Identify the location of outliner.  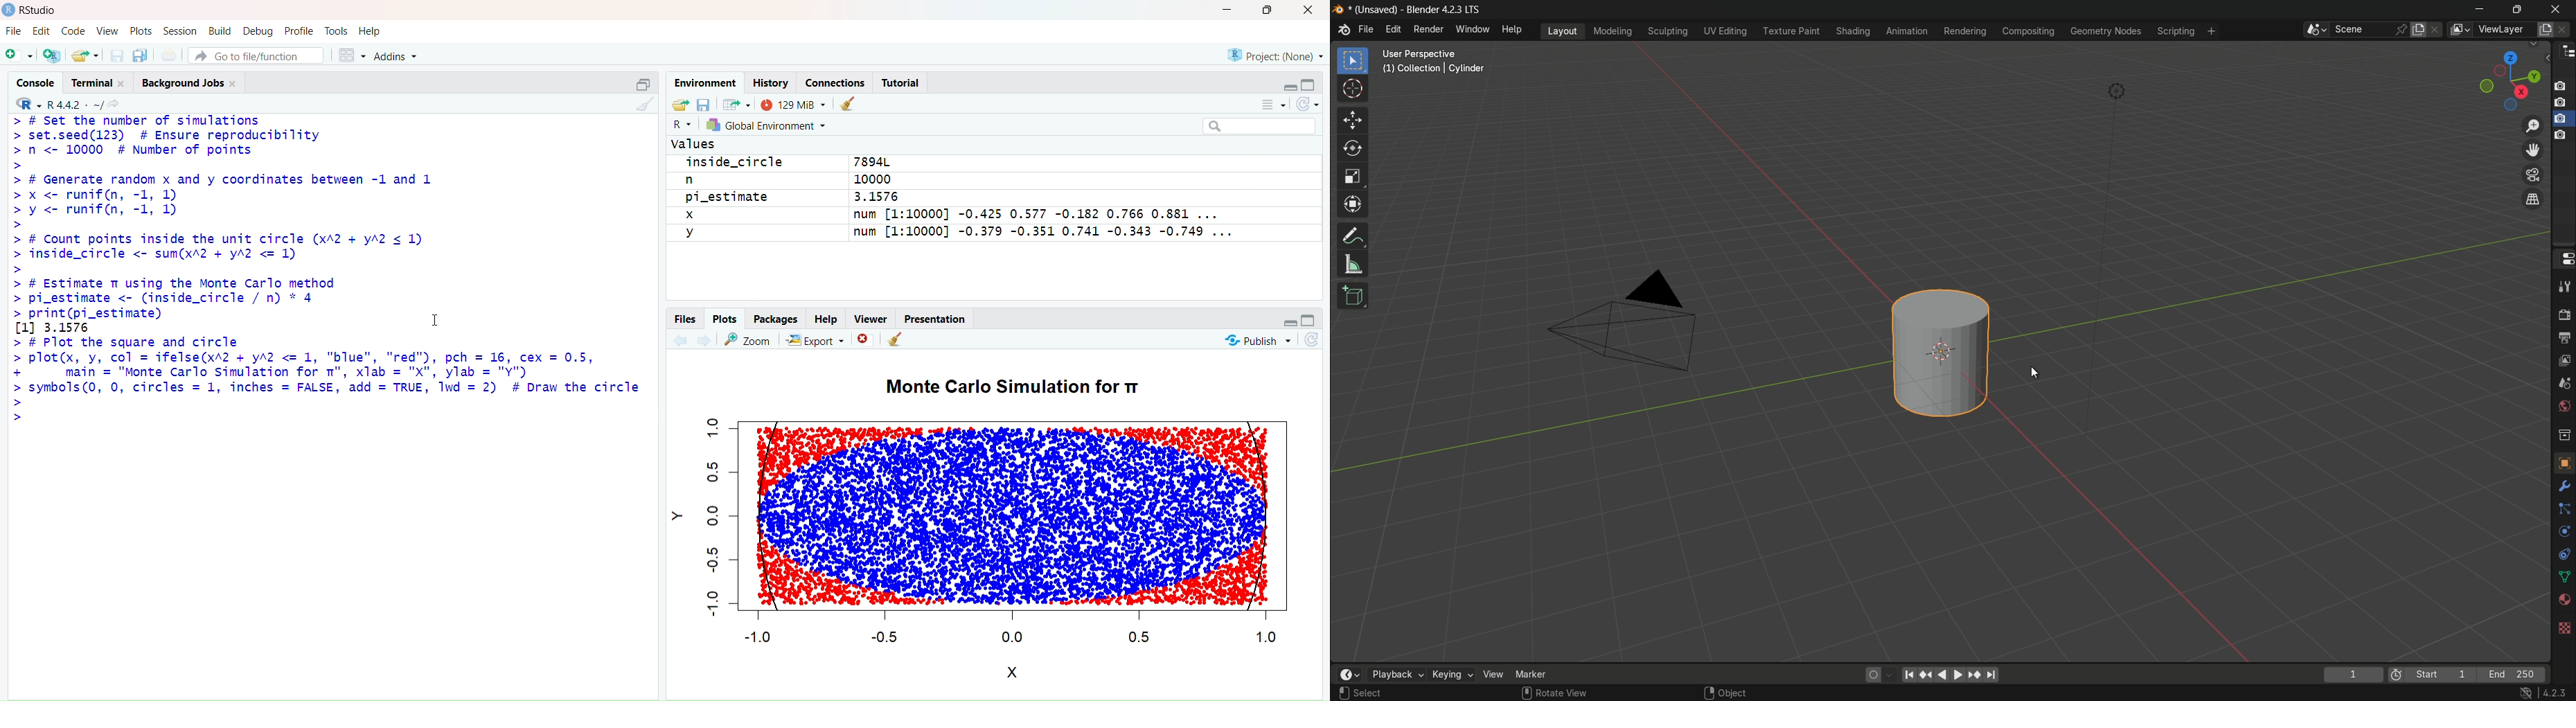
(2565, 54).